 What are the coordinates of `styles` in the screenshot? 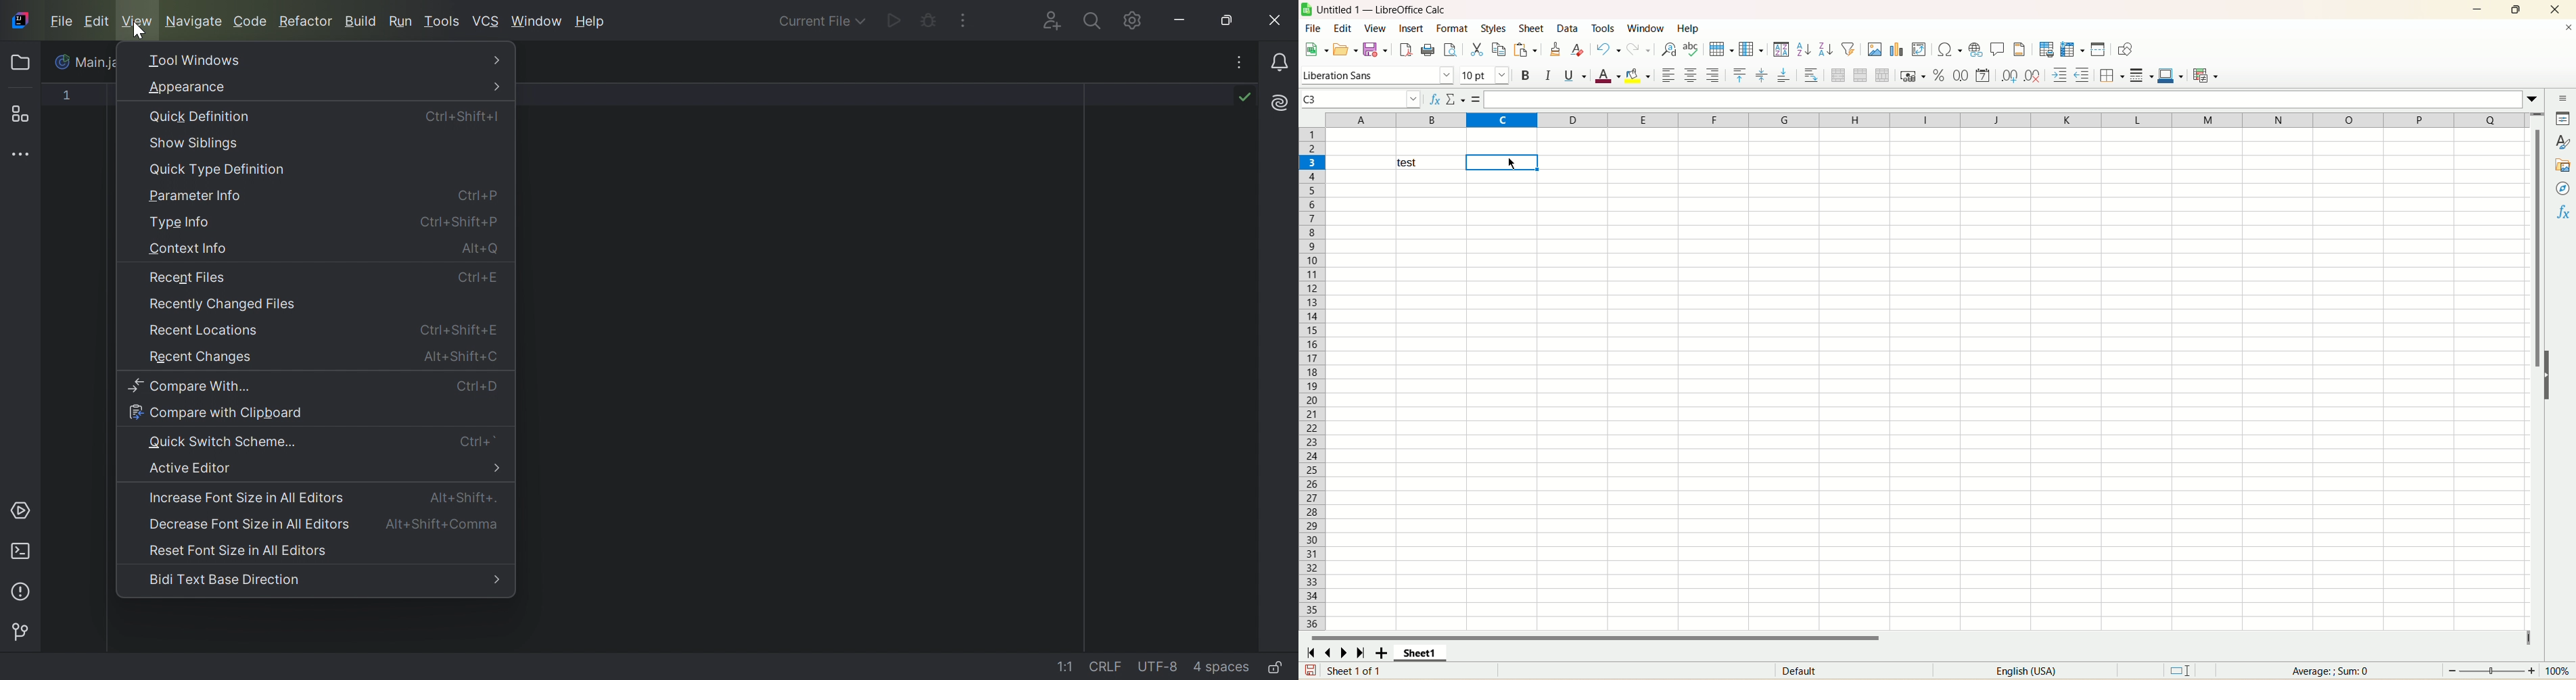 It's located at (1495, 28).